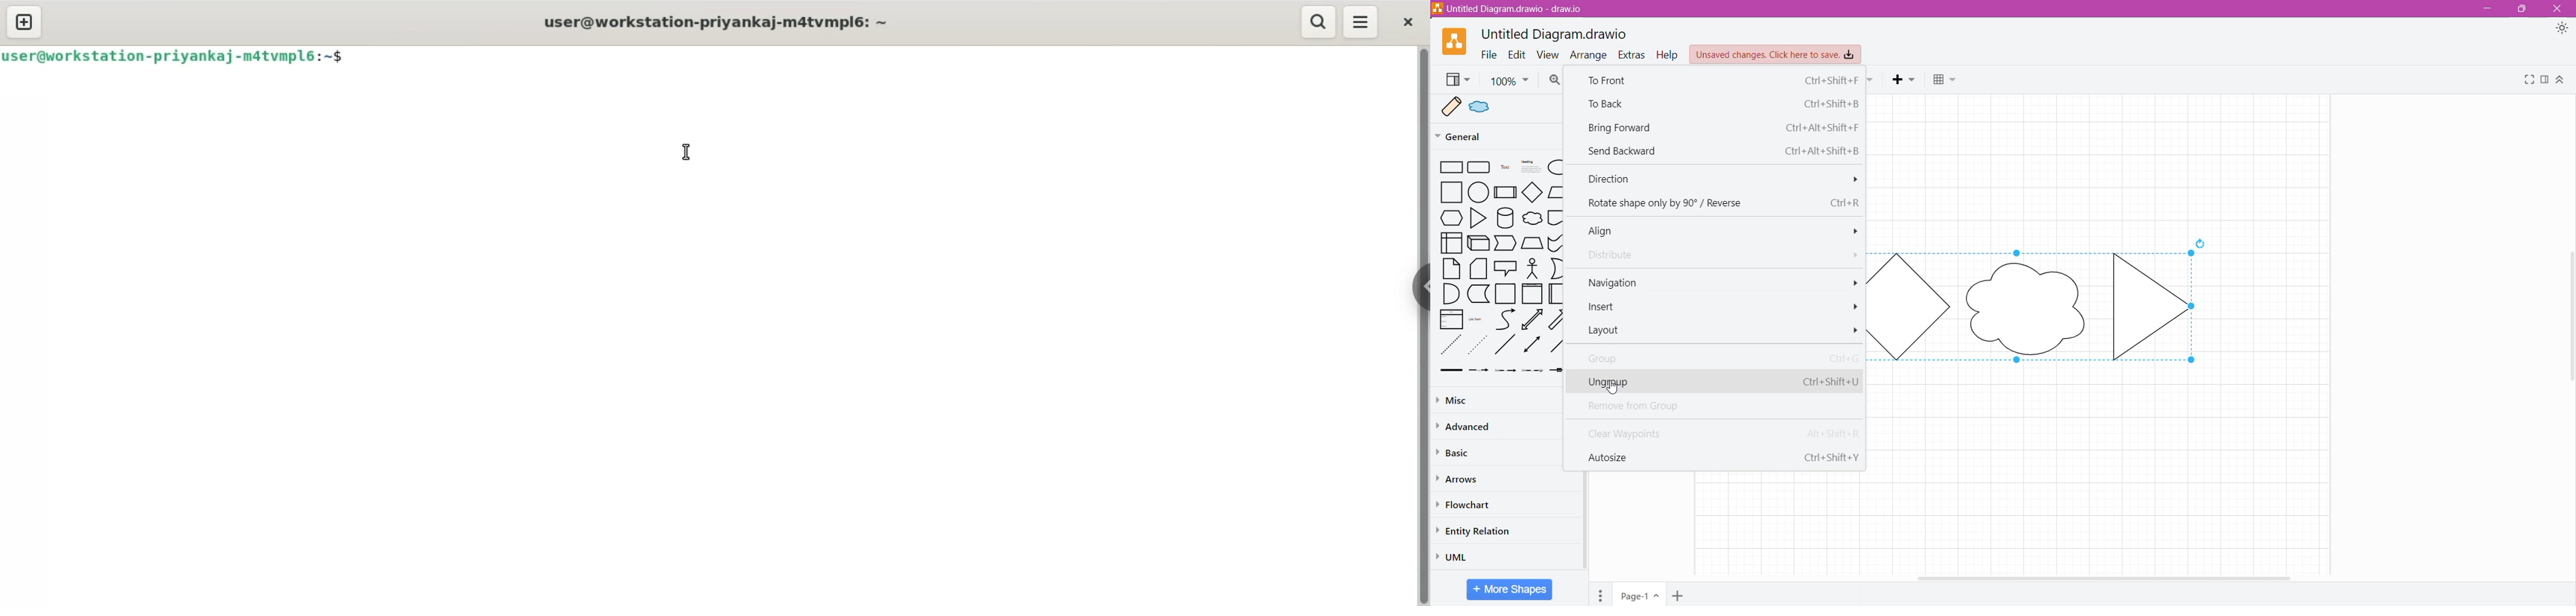  What do you see at coordinates (1947, 81) in the screenshot?
I see `Table` at bounding box center [1947, 81].